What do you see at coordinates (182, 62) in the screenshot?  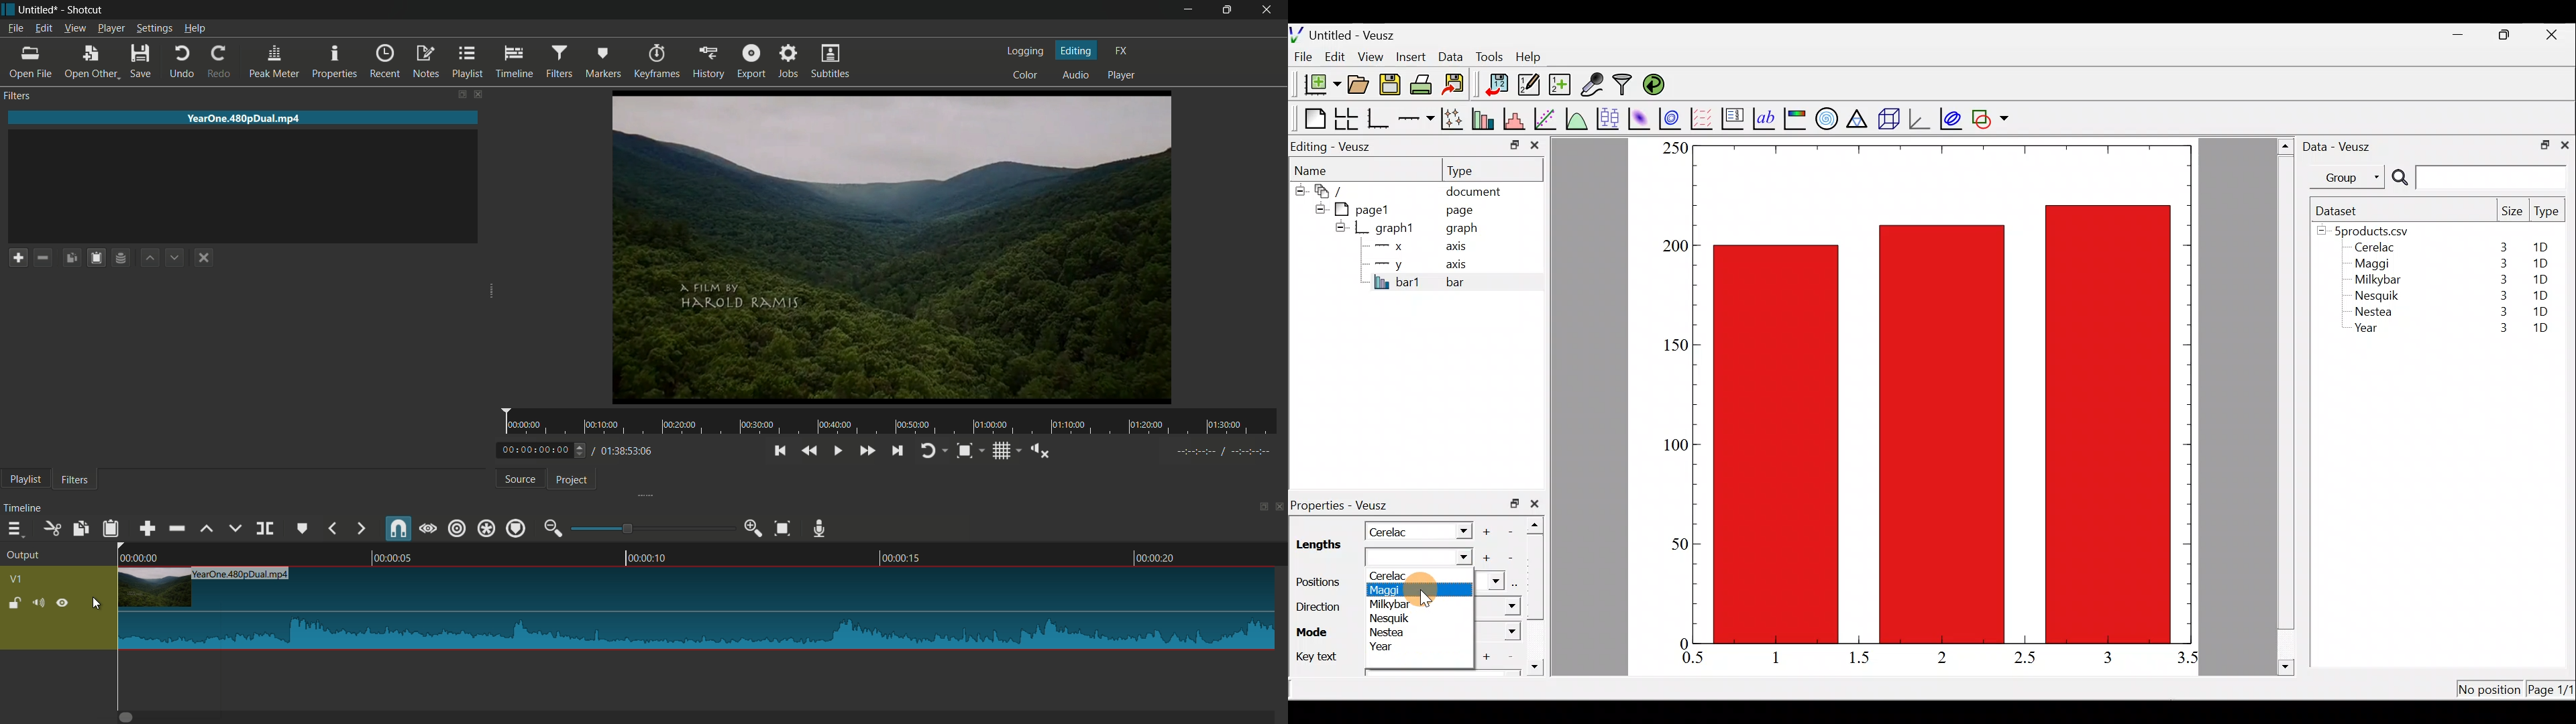 I see `undo` at bounding box center [182, 62].